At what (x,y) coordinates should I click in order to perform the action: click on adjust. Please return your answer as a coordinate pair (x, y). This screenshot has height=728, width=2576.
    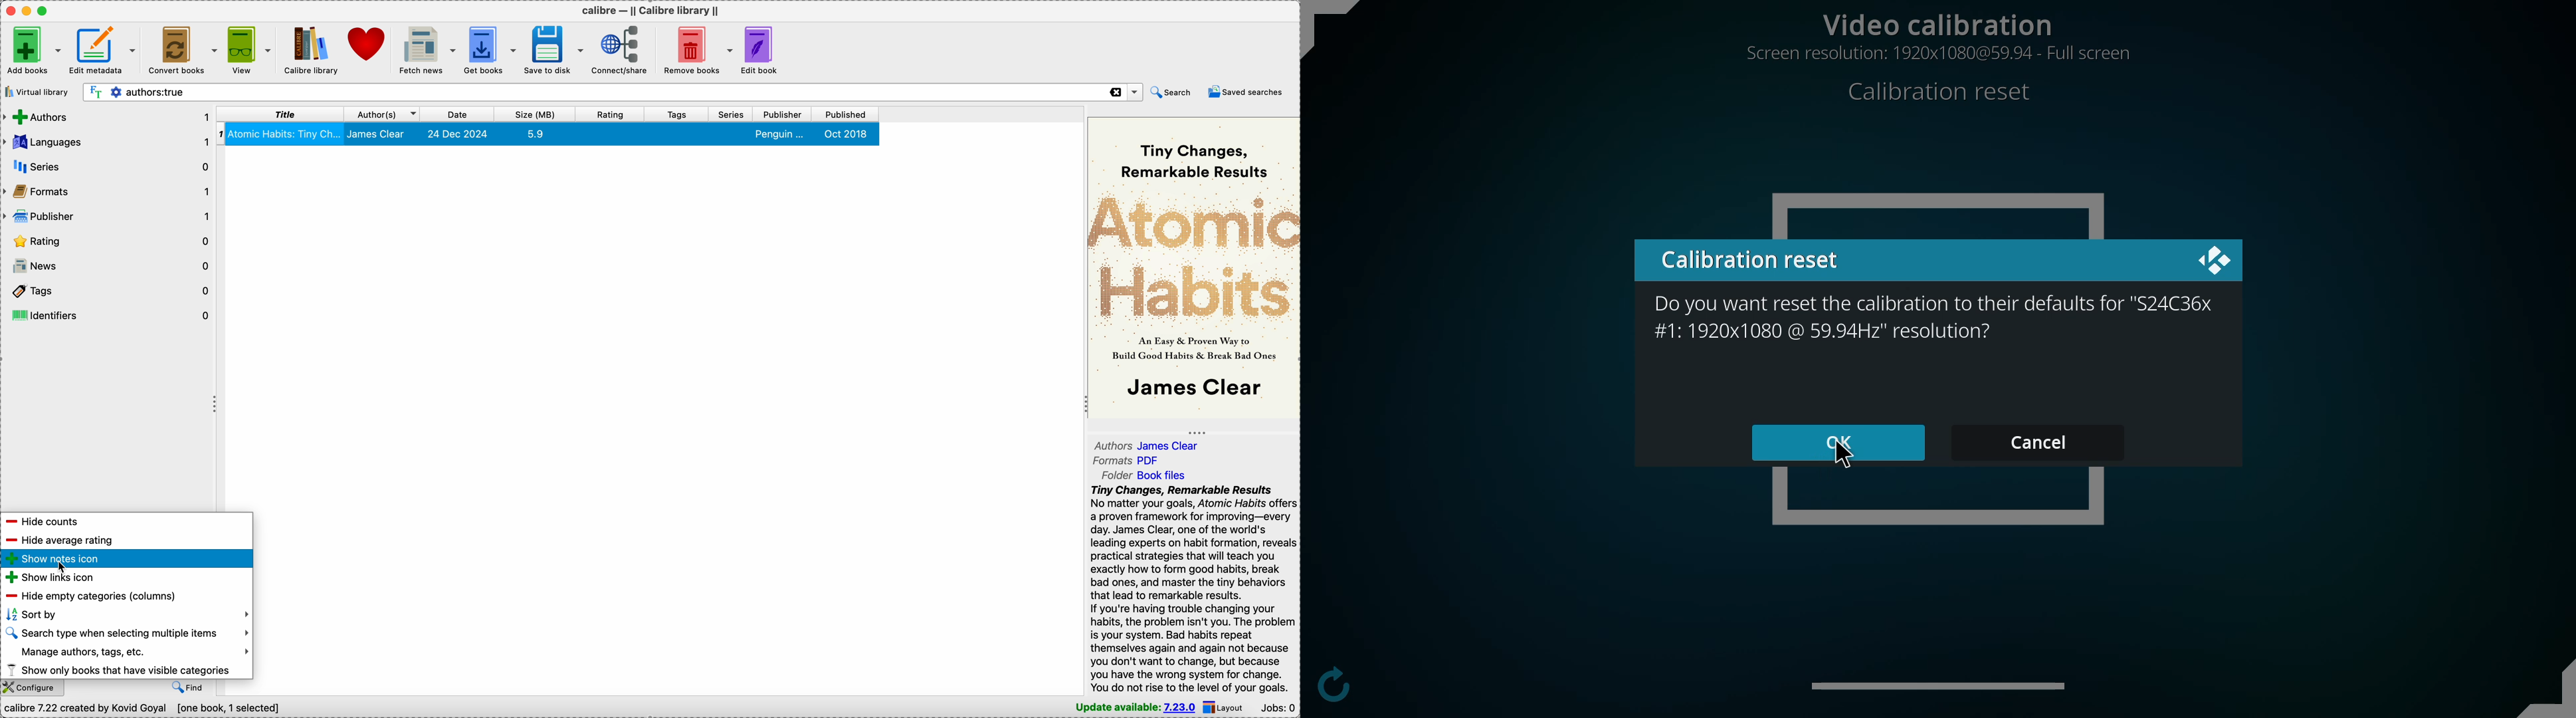
    Looking at the image, I should click on (1345, 30).